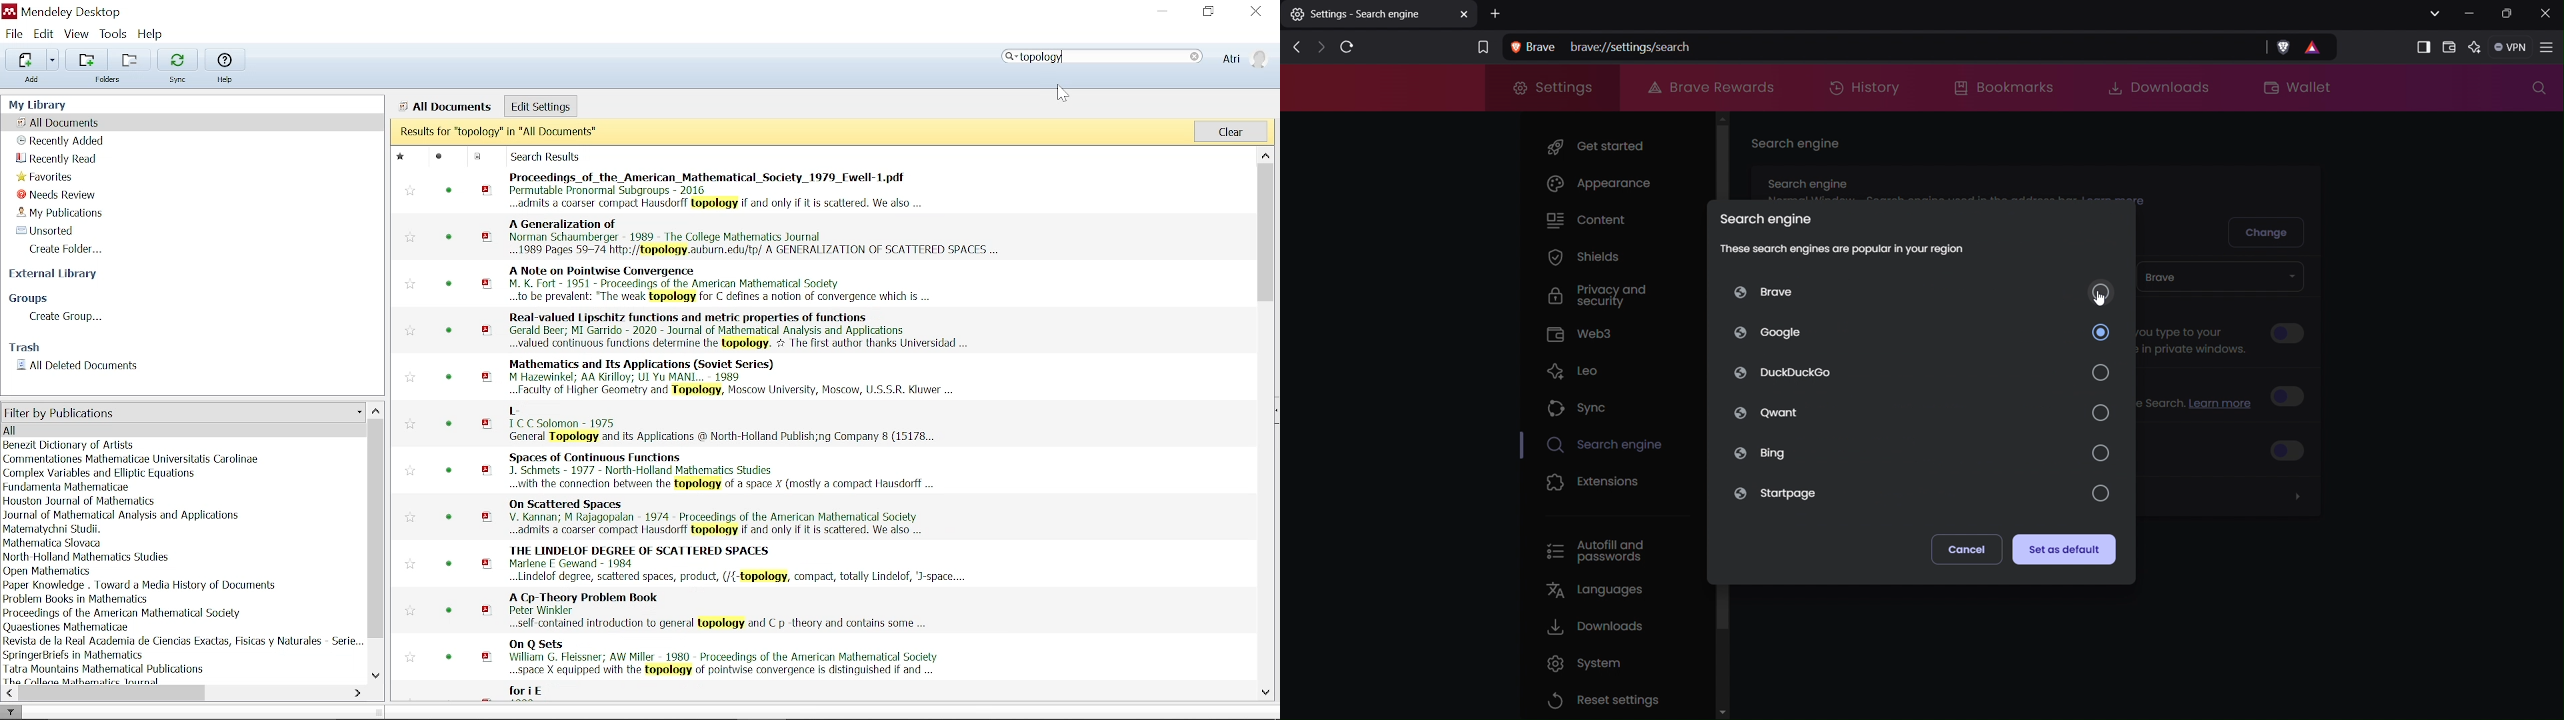 The width and height of the screenshot is (2576, 728). What do you see at coordinates (1922, 452) in the screenshot?
I see `Bing` at bounding box center [1922, 452].